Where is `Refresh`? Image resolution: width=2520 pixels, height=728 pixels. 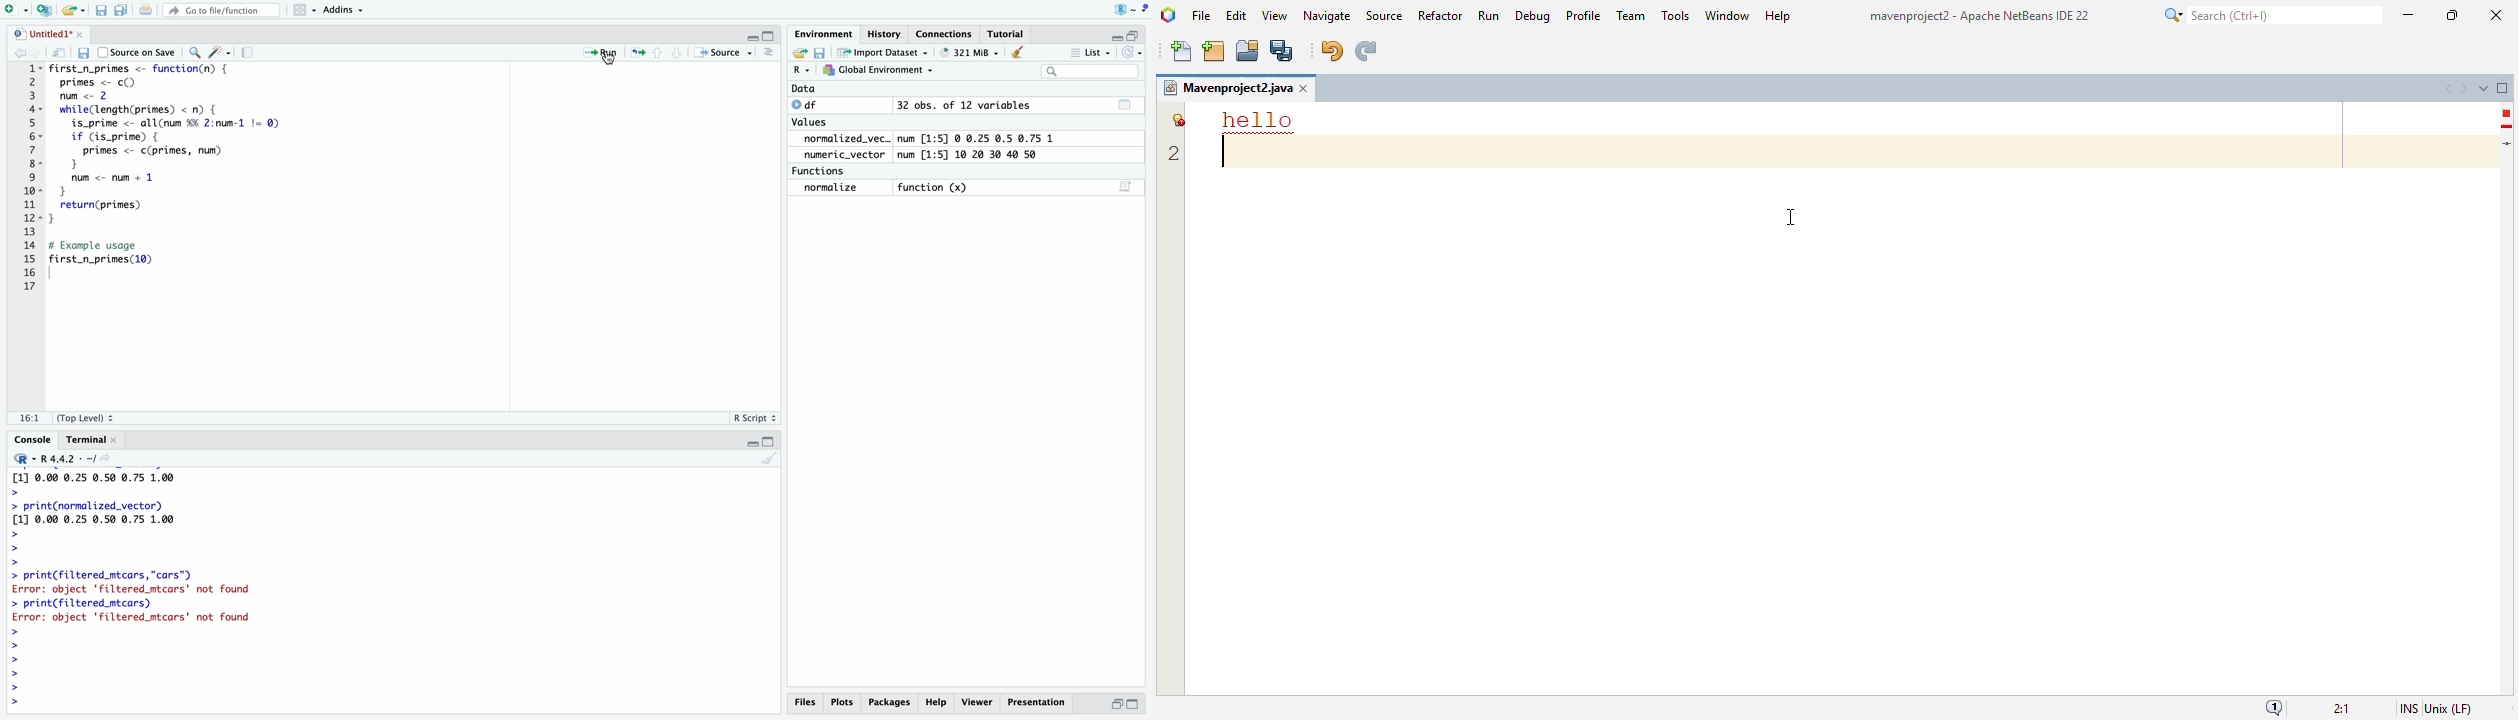
Refresh is located at coordinates (1134, 52).